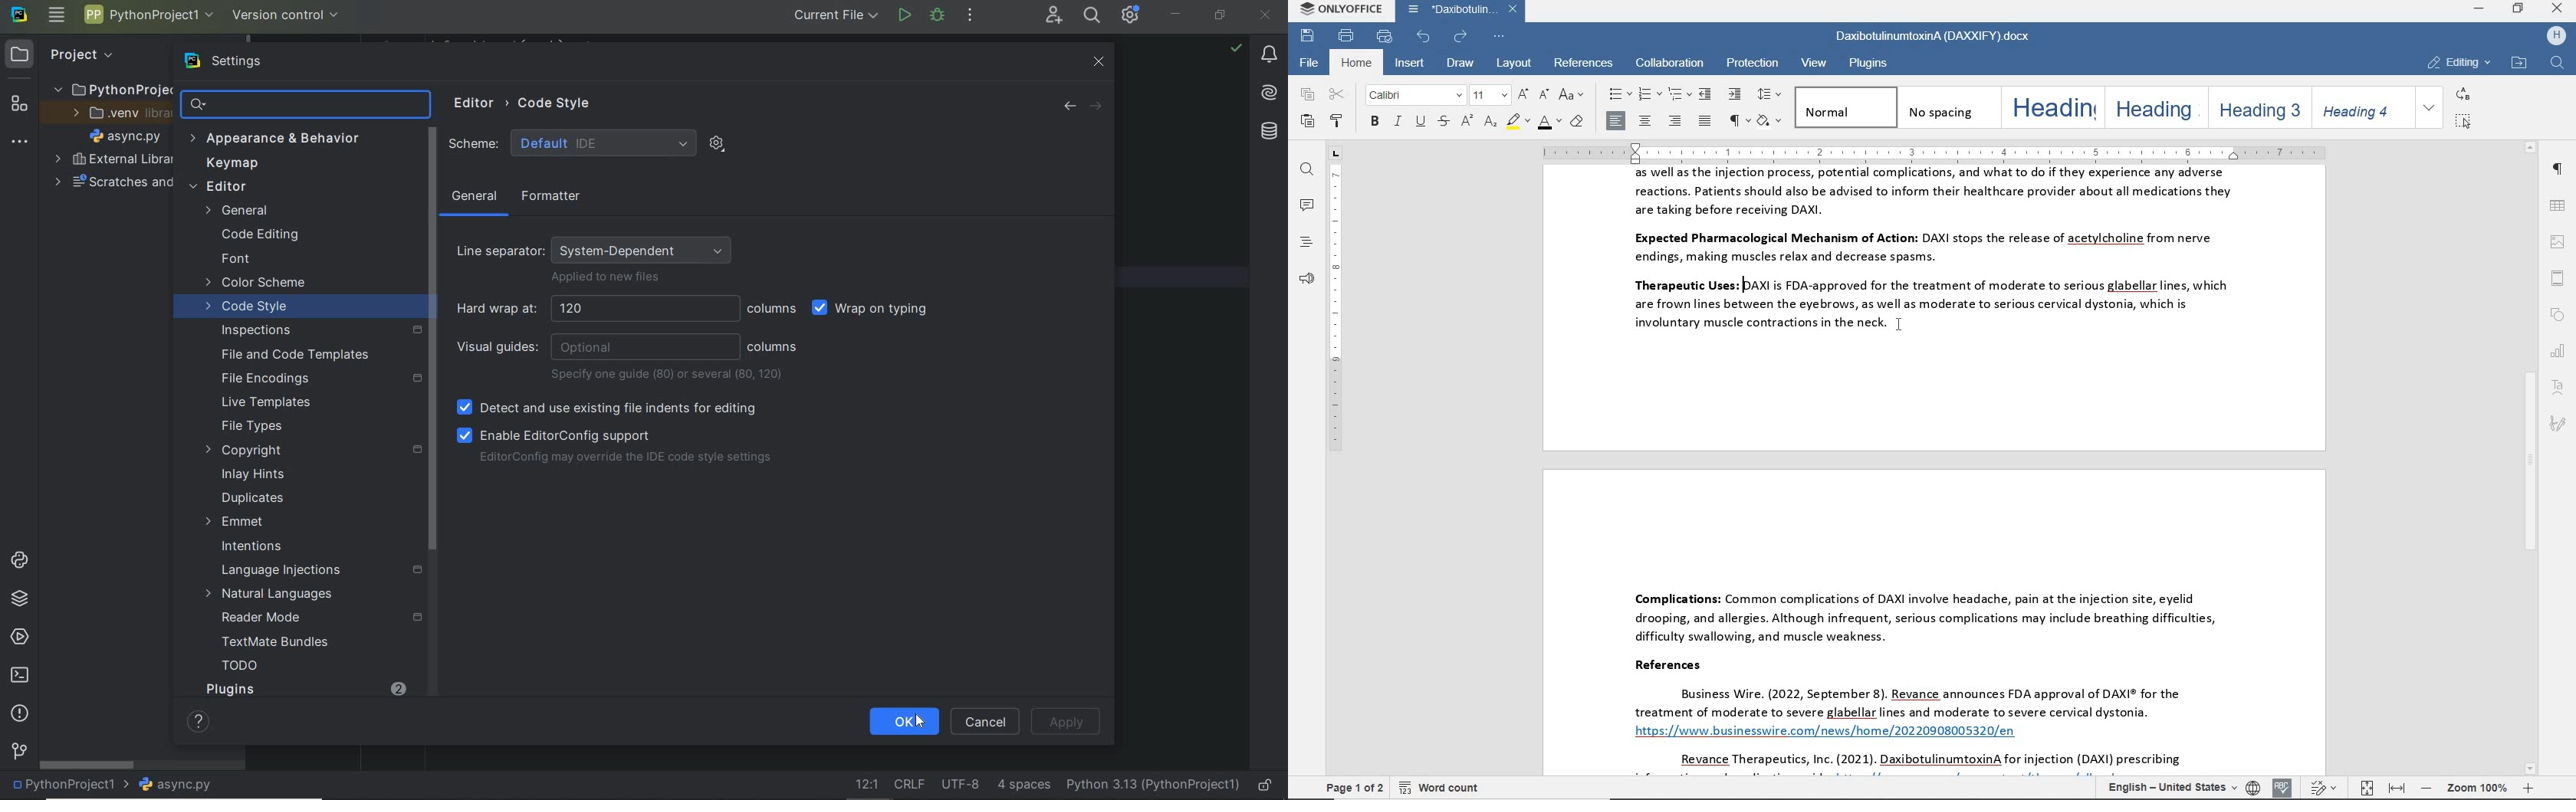 This screenshot has width=2576, height=812. Describe the element at coordinates (1577, 123) in the screenshot. I see `clear style` at that location.